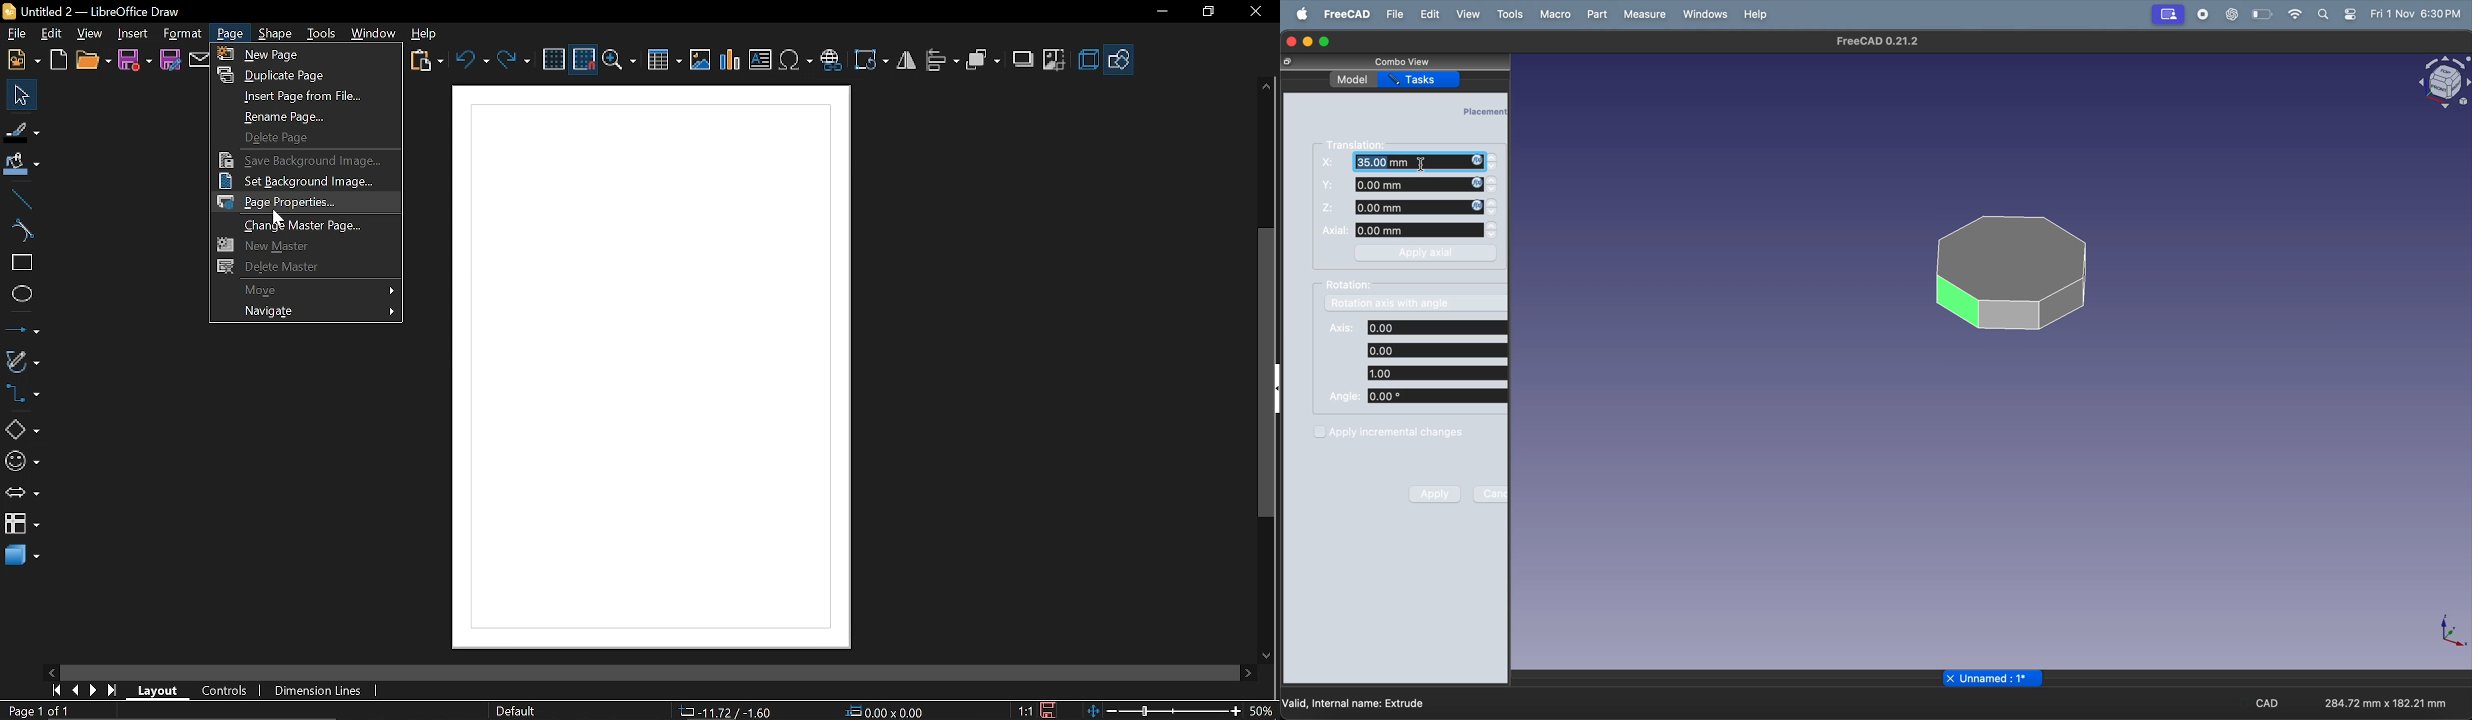  Describe the element at coordinates (303, 266) in the screenshot. I see `Delete master` at that location.